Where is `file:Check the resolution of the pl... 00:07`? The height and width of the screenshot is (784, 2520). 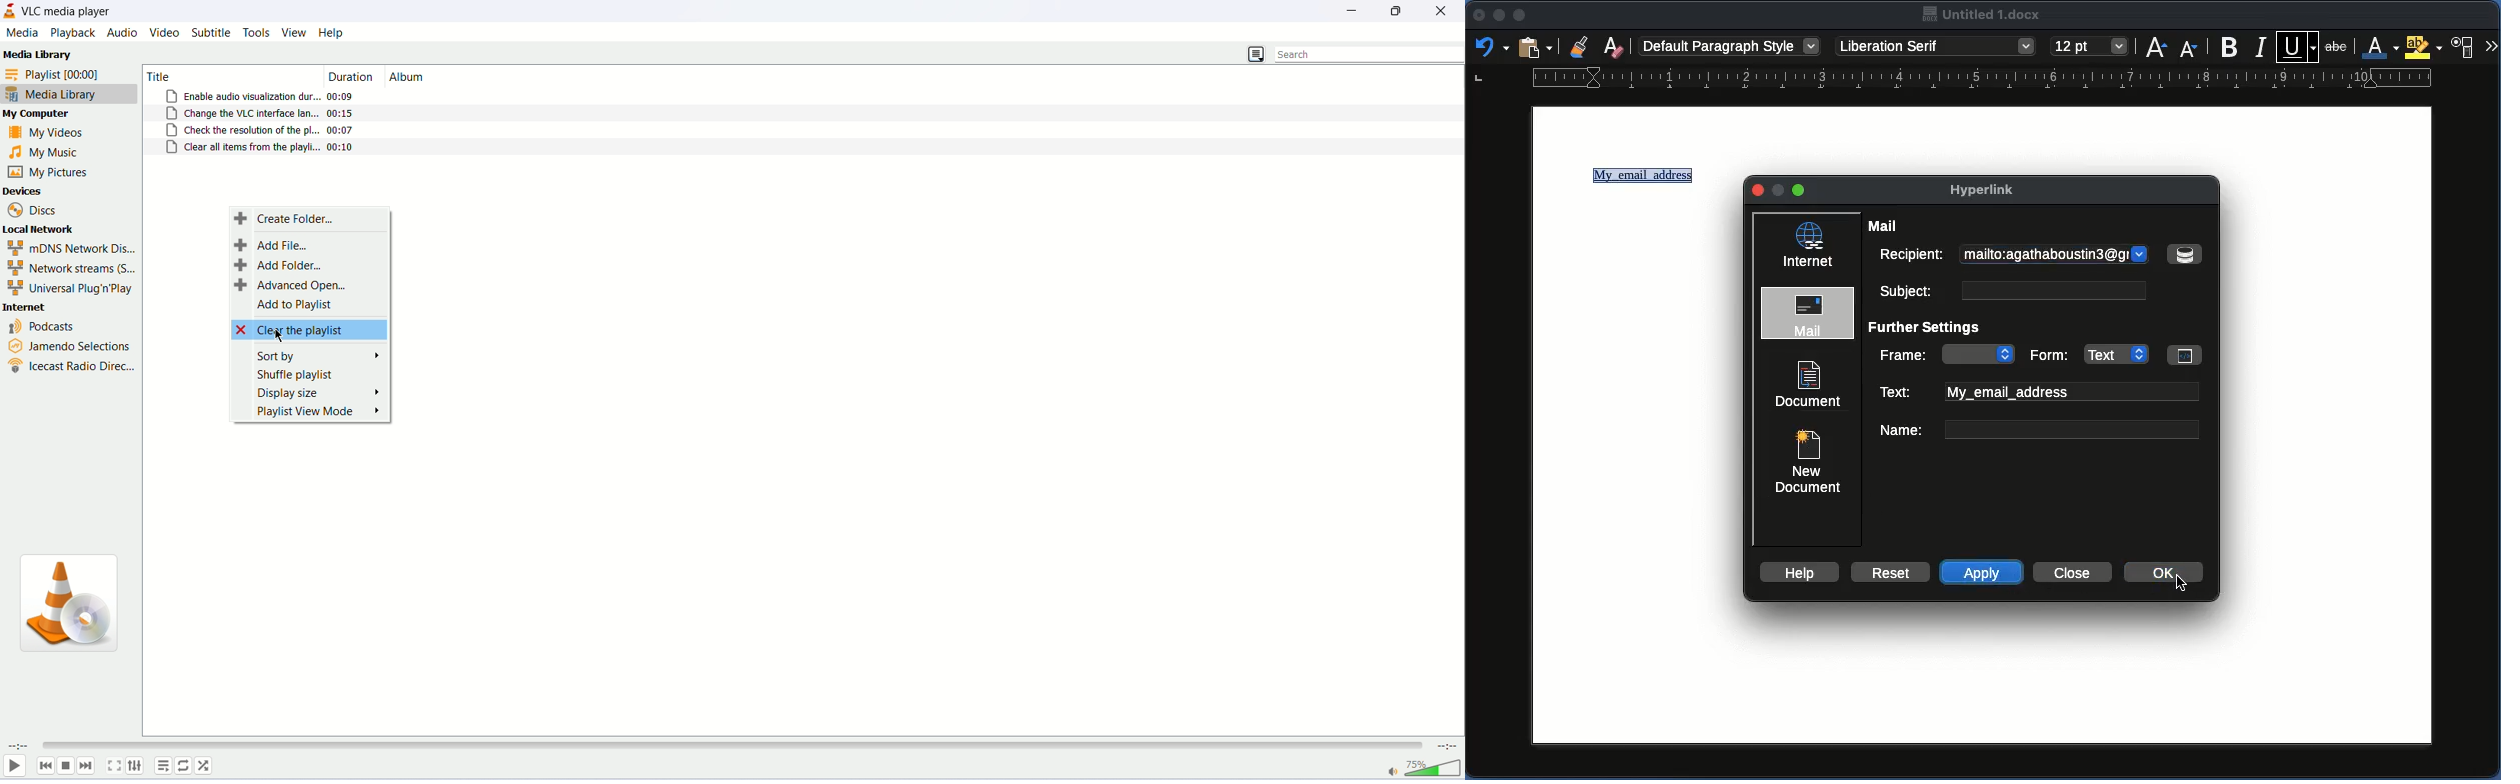 file:Check the resolution of the pl... 00:07 is located at coordinates (263, 130).